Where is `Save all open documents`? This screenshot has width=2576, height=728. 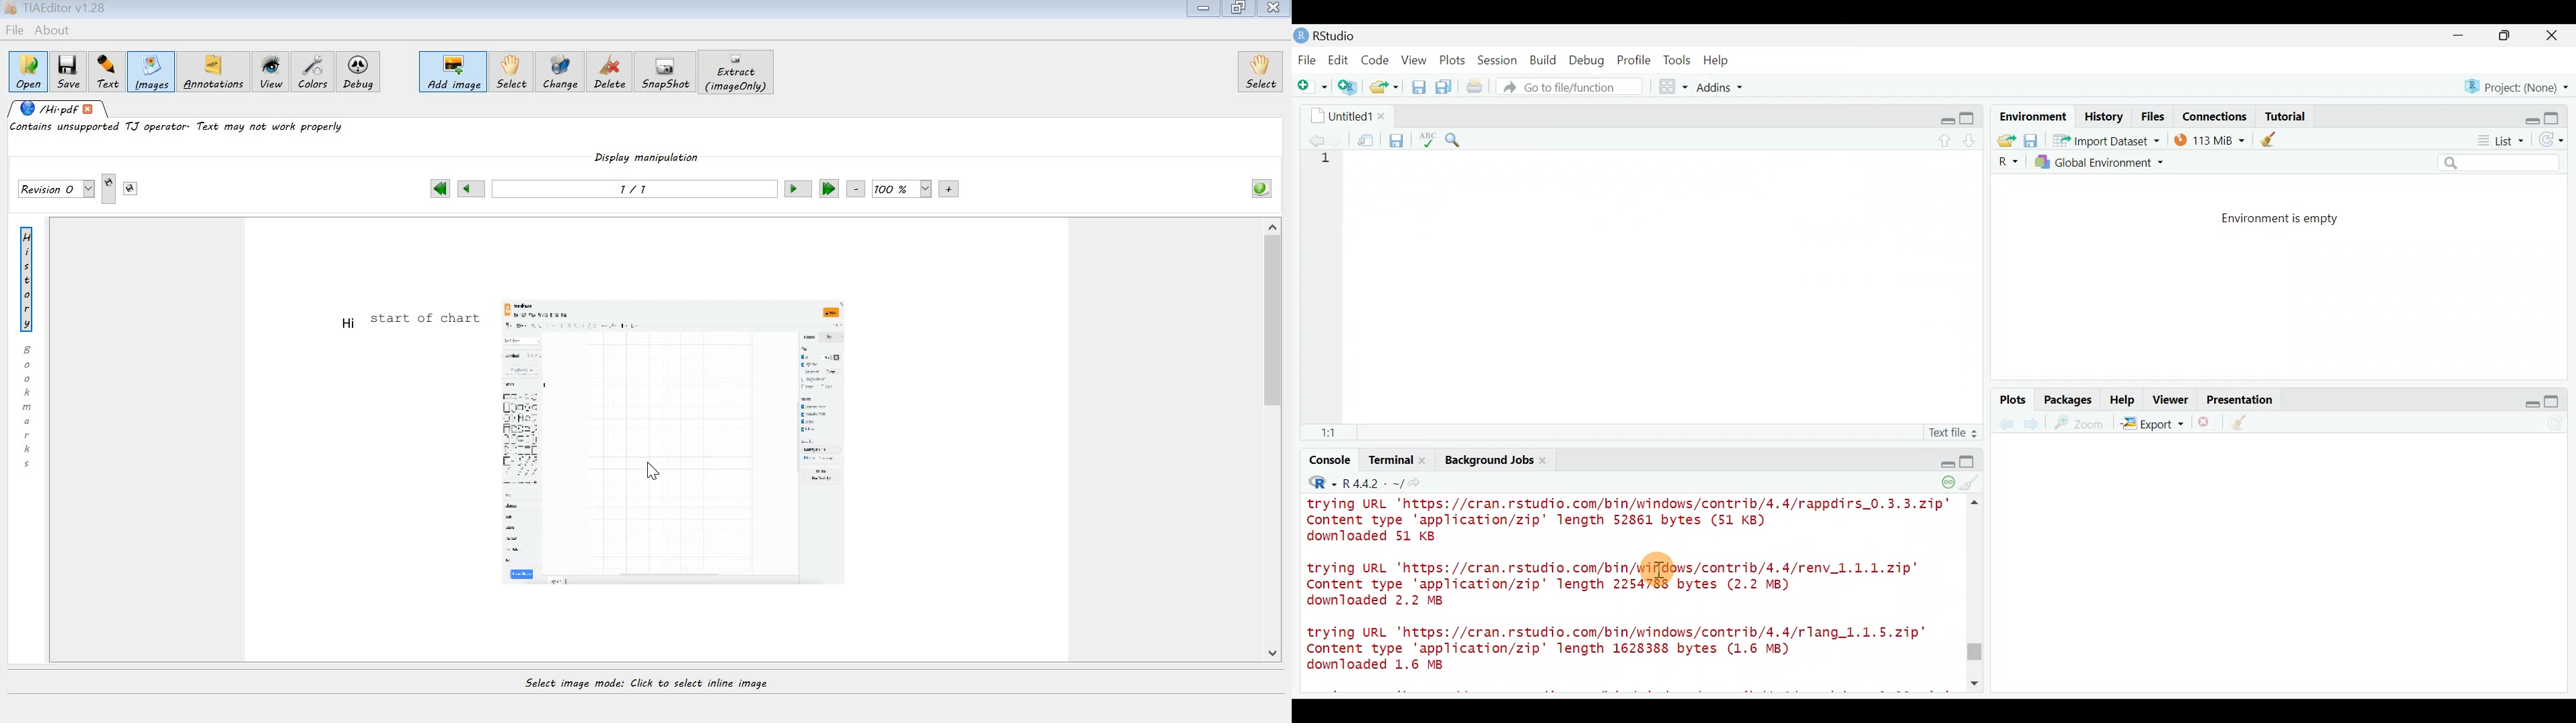 Save all open documents is located at coordinates (1446, 88).